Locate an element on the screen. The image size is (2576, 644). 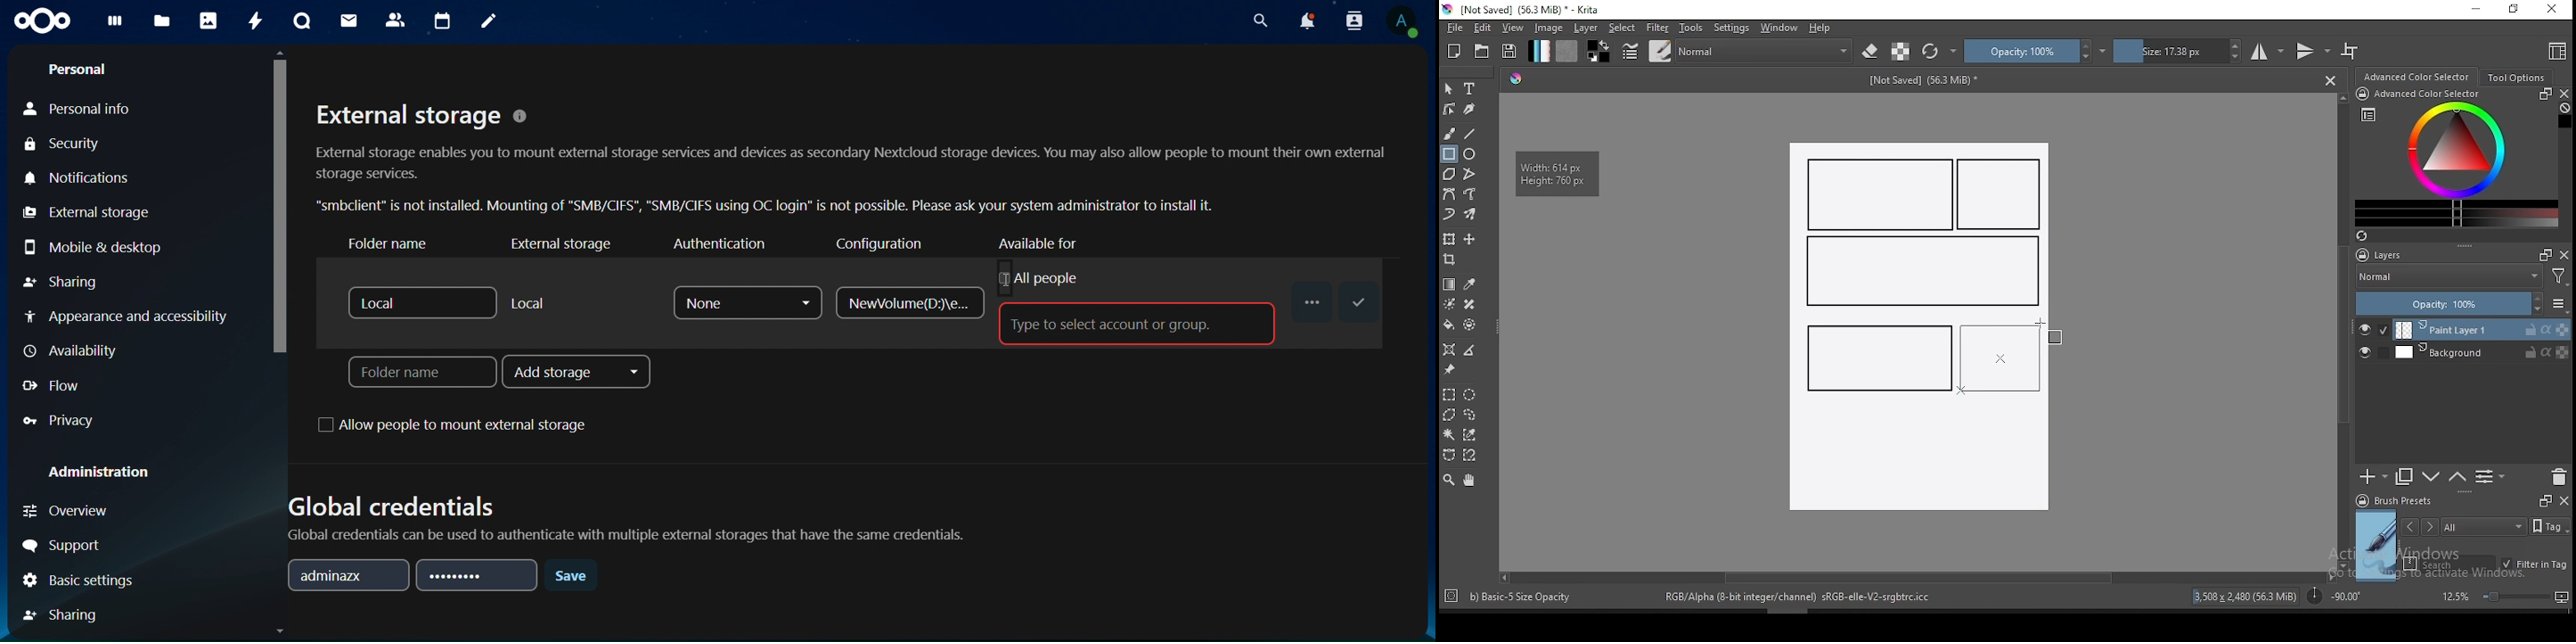
layer is located at coordinates (2482, 352).